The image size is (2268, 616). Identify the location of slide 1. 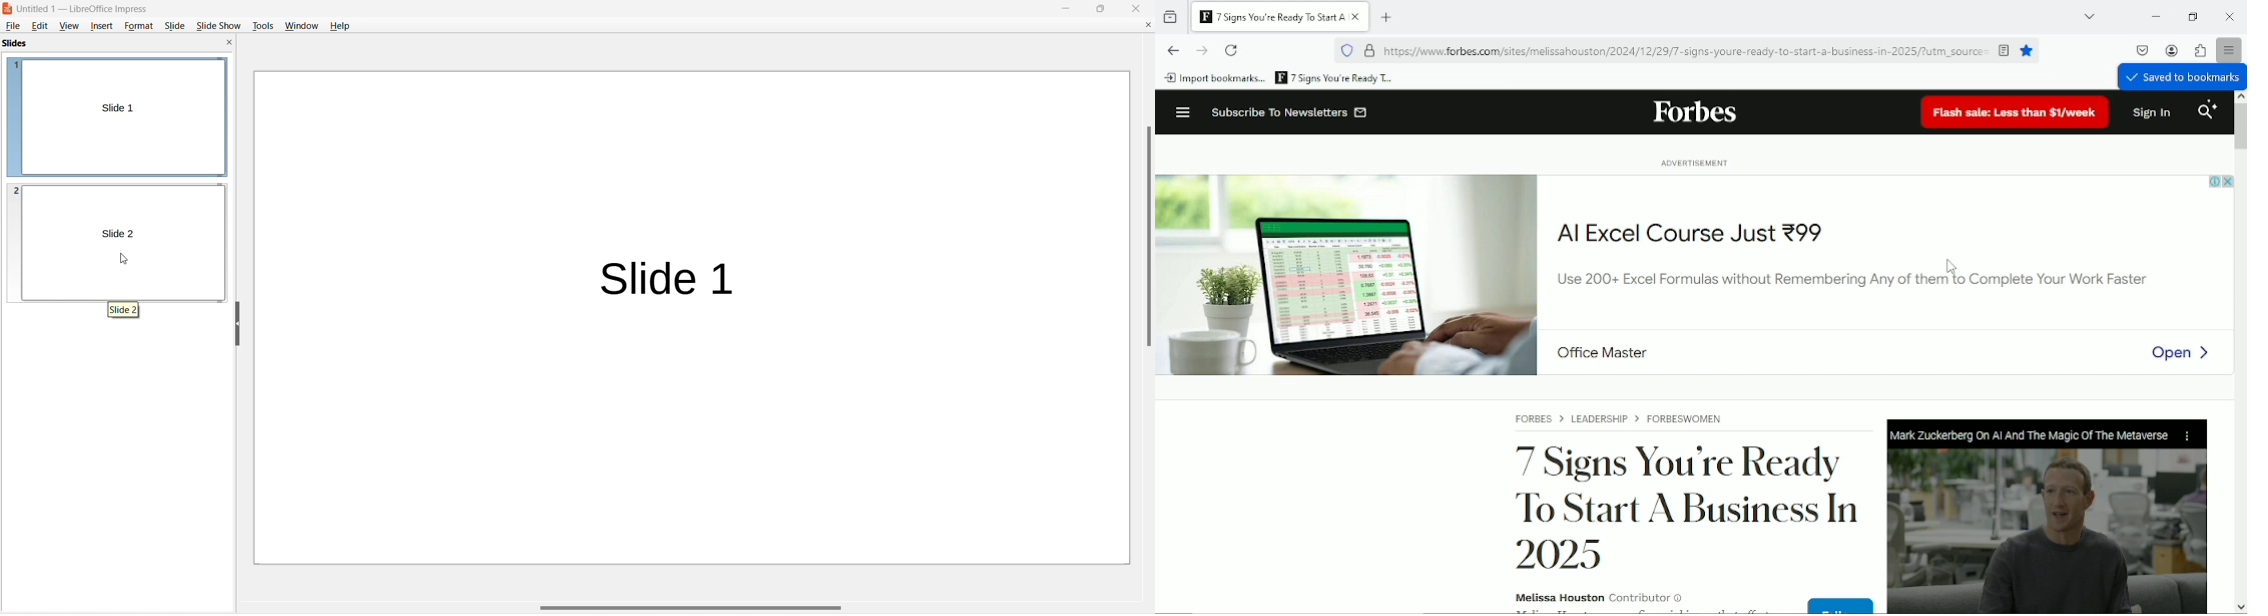
(127, 108).